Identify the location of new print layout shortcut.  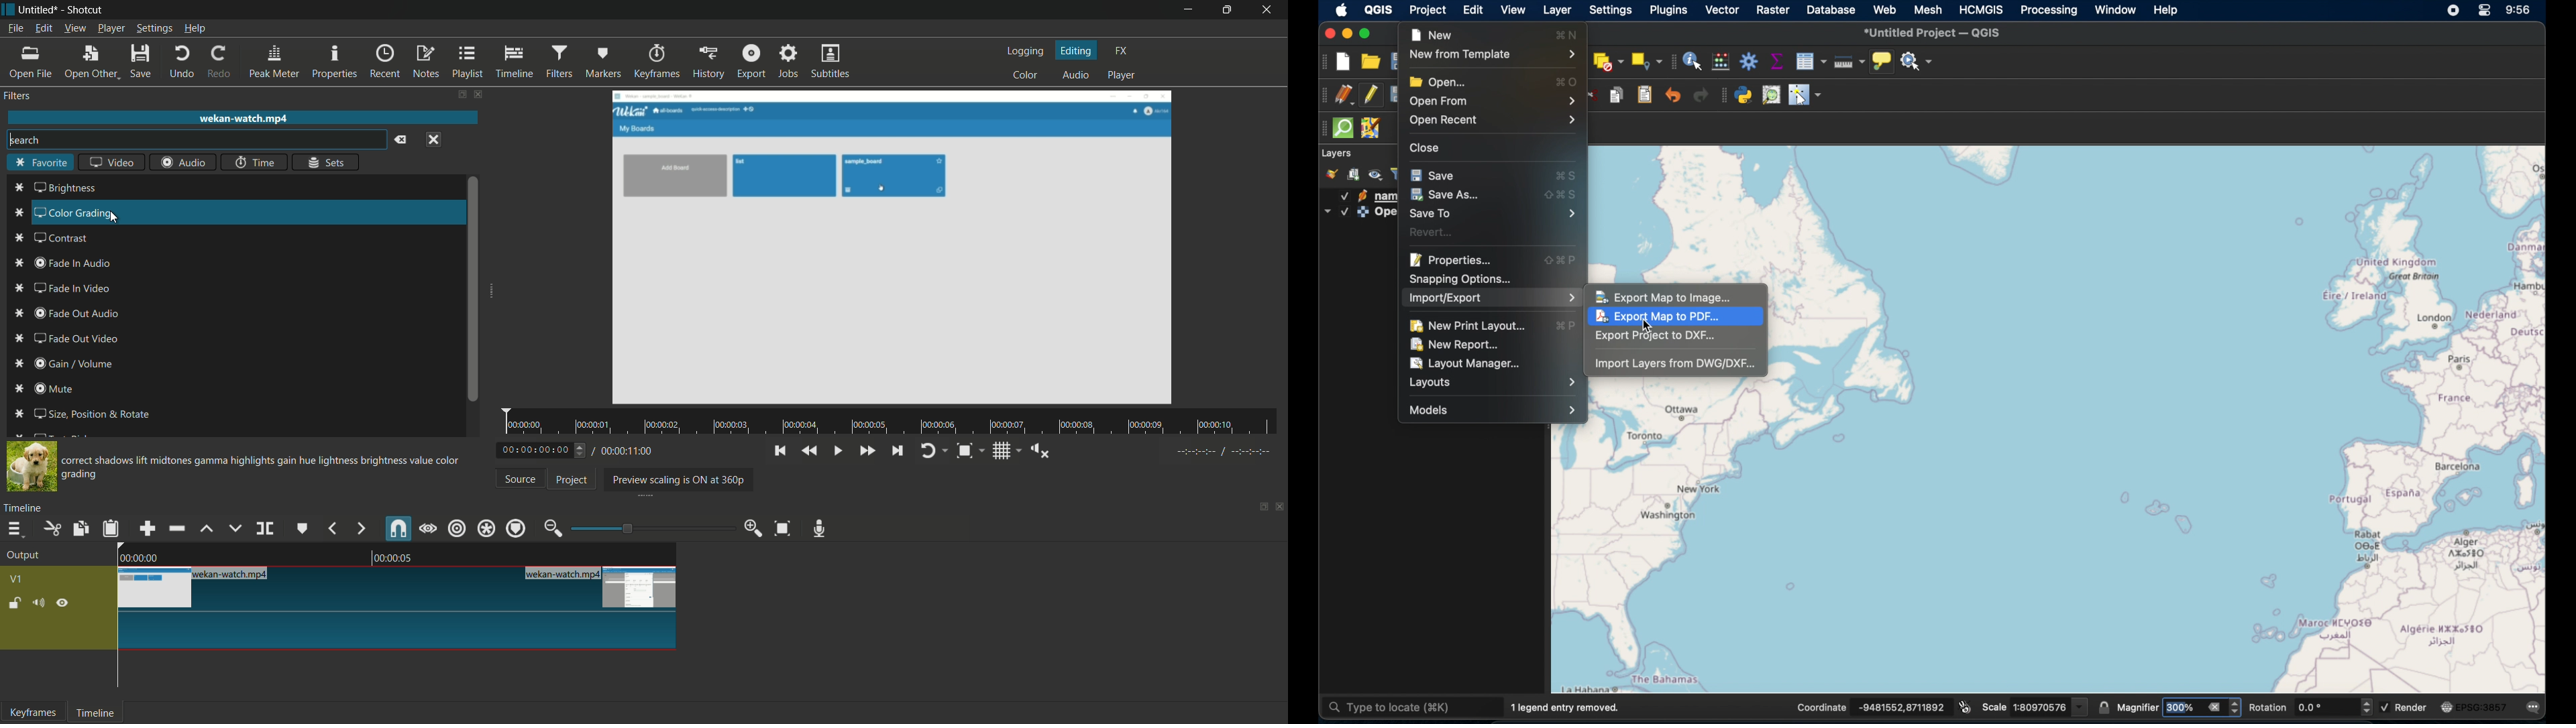
(1566, 326).